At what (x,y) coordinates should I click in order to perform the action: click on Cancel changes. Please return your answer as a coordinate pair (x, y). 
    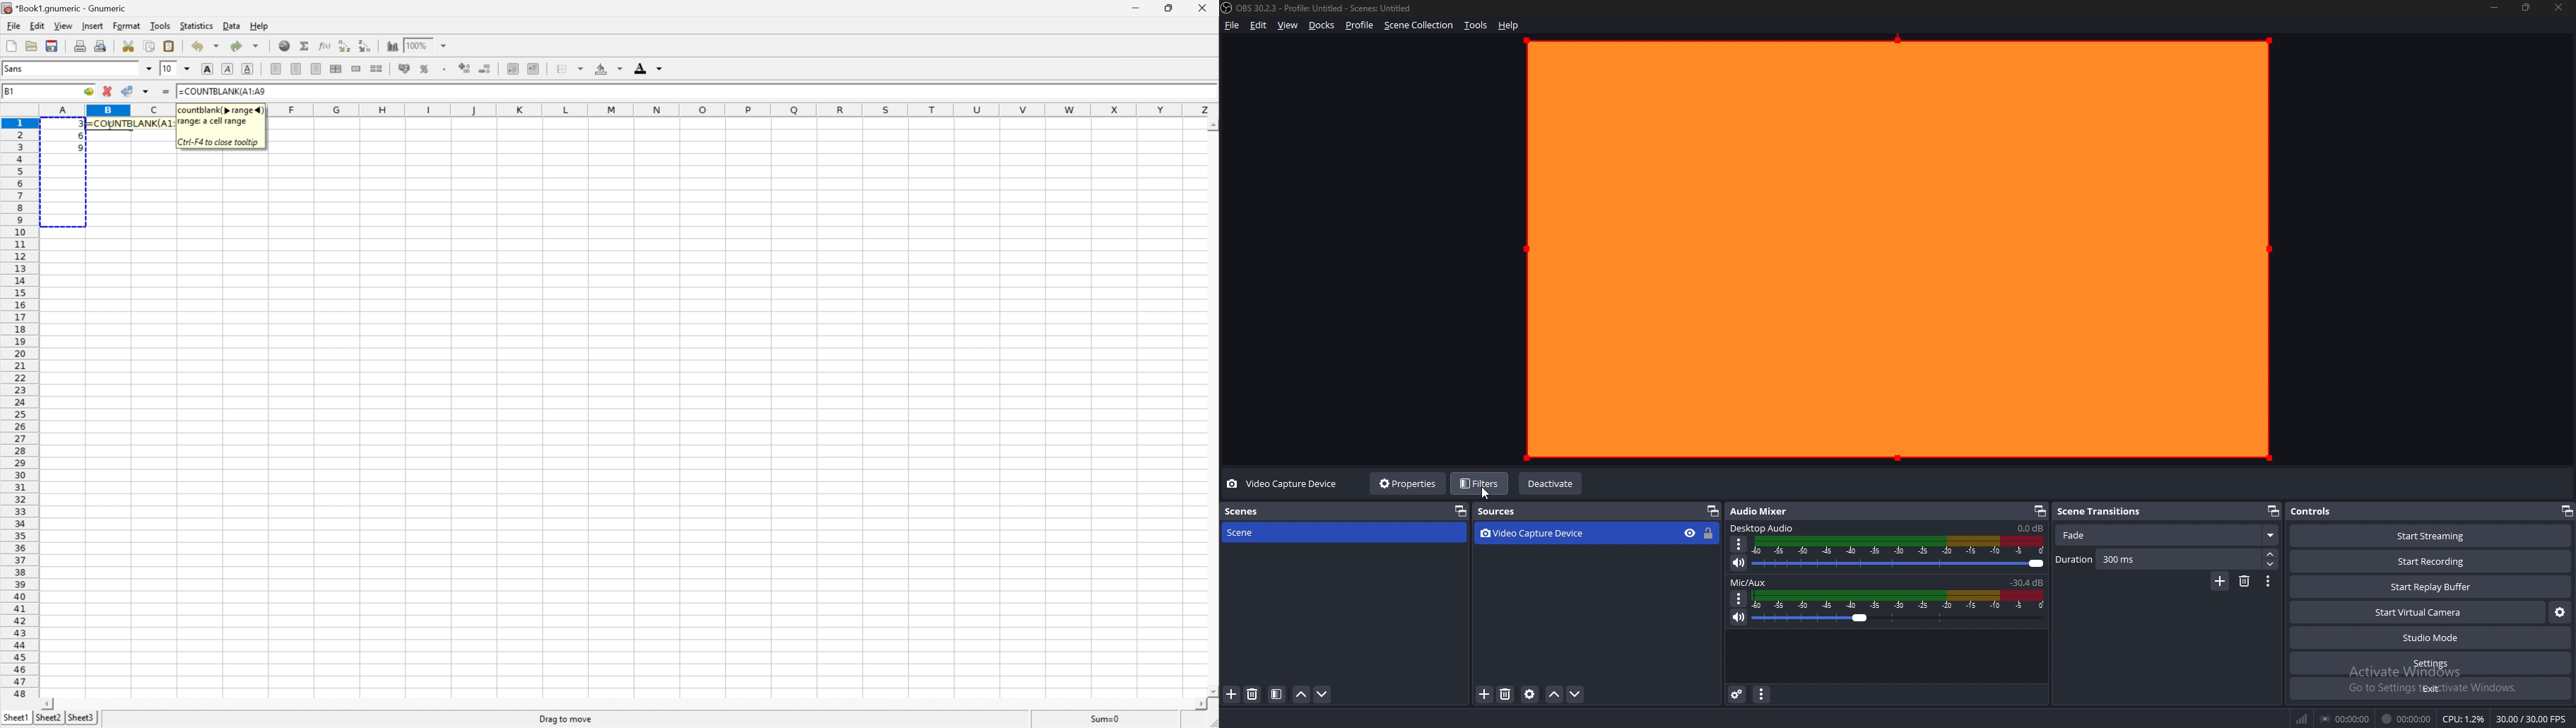
    Looking at the image, I should click on (108, 90).